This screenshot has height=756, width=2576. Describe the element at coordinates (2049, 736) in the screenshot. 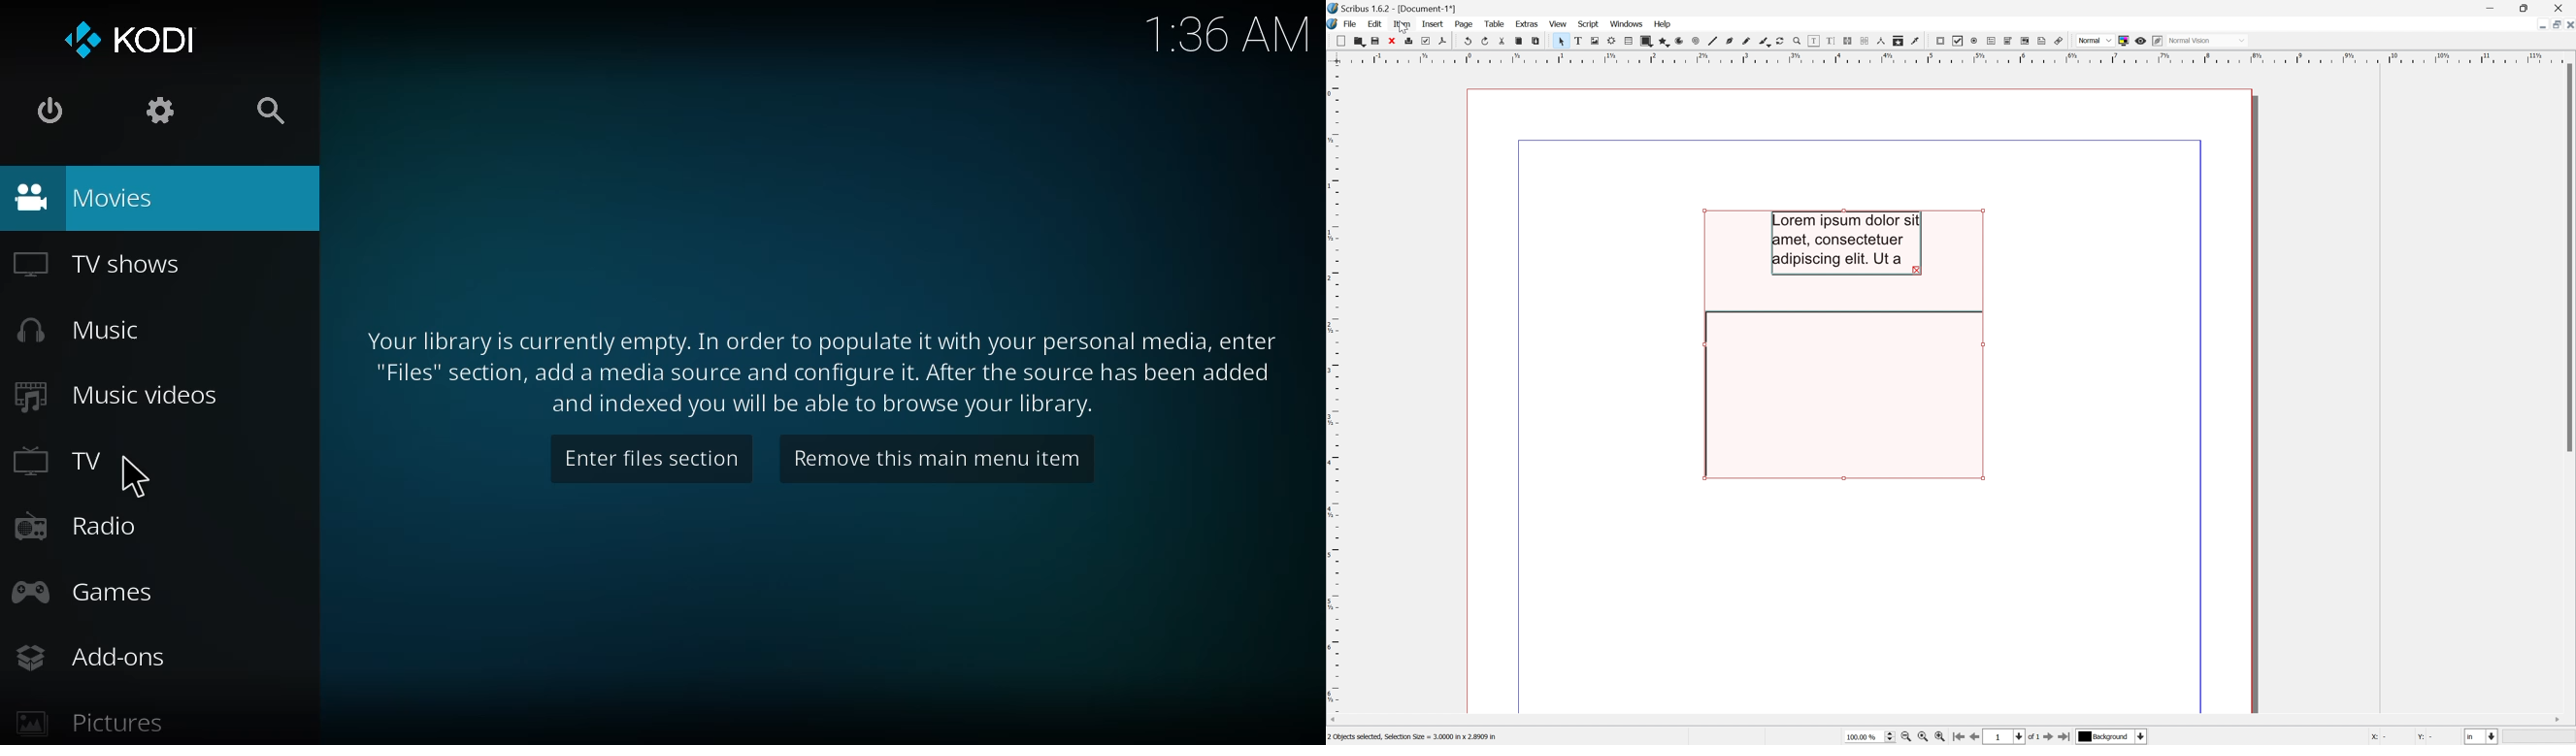

I see `Go to the next page` at that location.